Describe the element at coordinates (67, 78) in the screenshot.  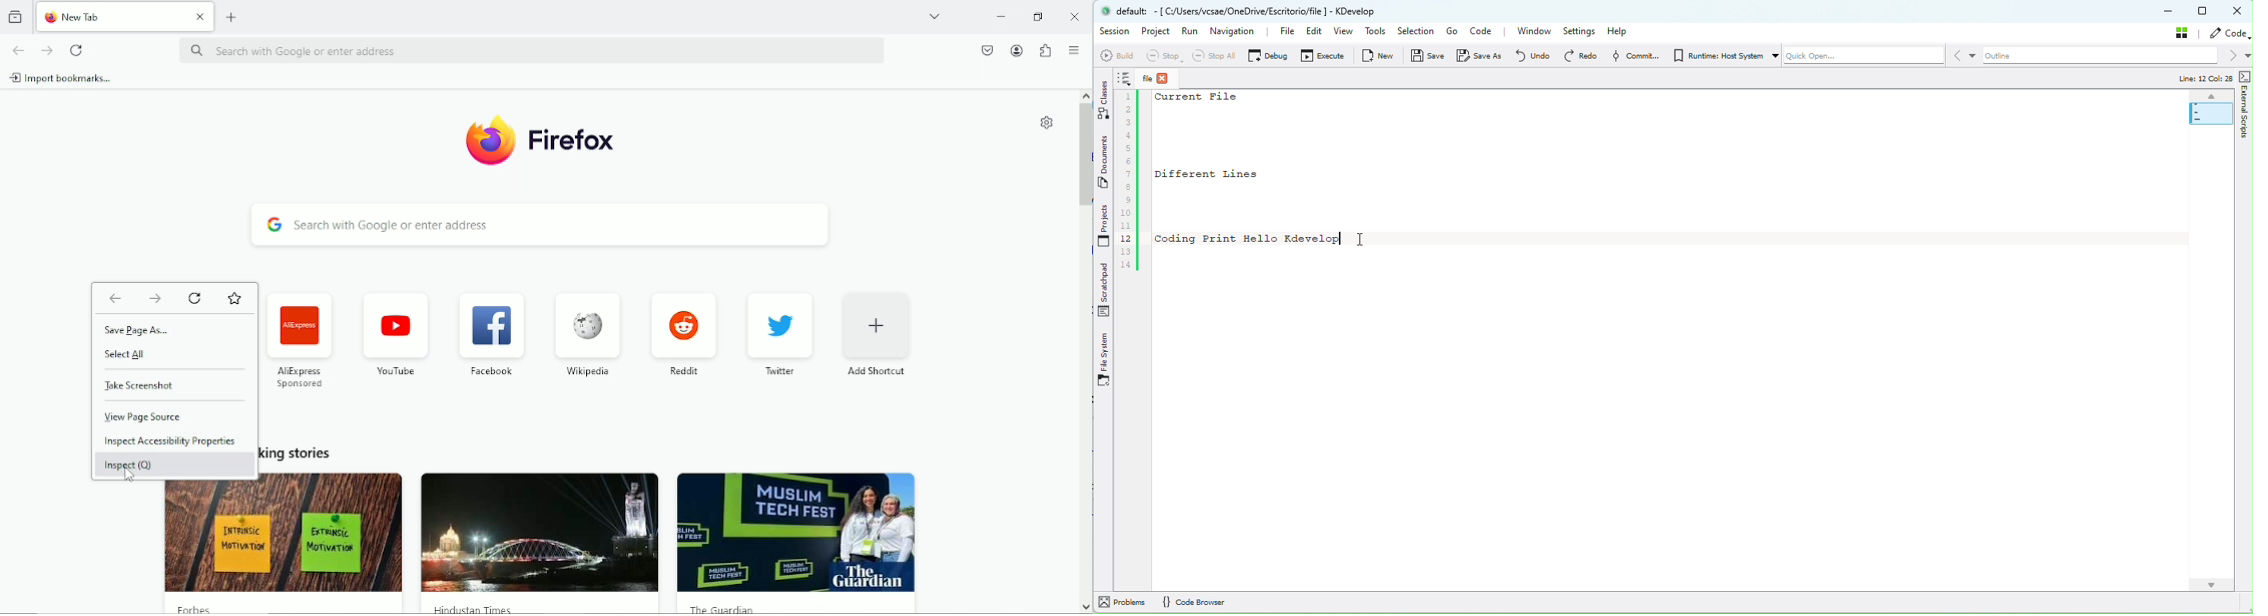
I see `import bookmarks` at that location.